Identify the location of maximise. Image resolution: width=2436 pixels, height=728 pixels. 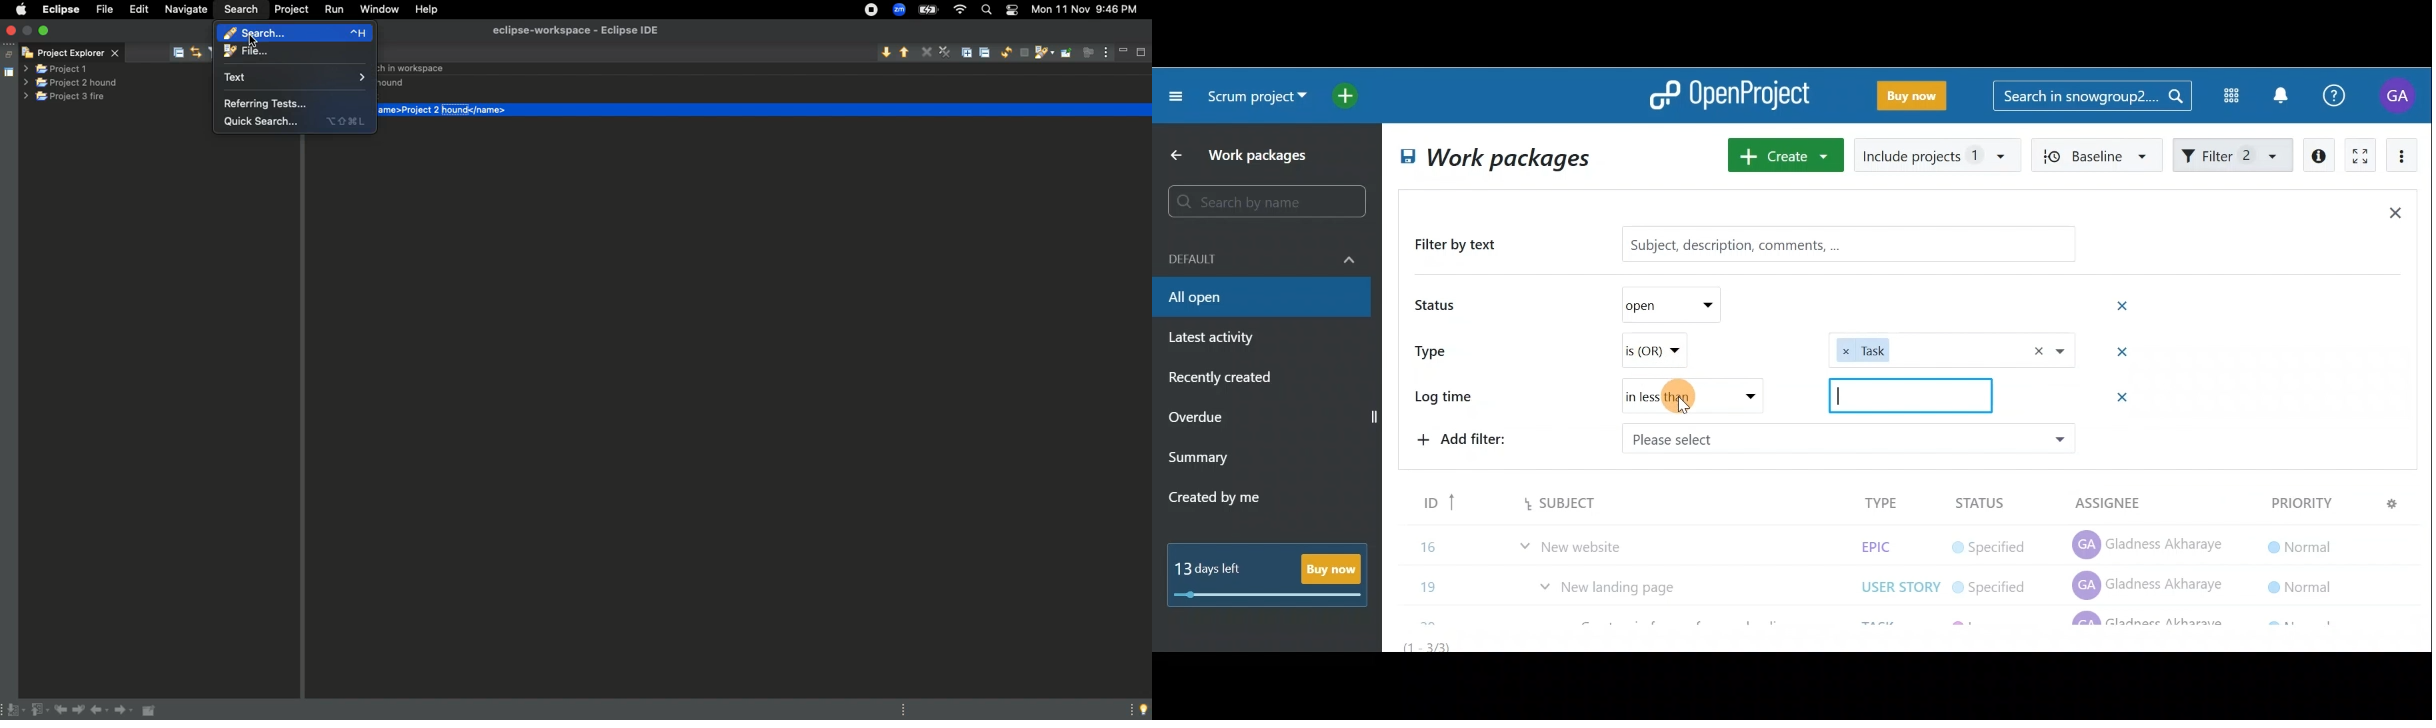
(1140, 53).